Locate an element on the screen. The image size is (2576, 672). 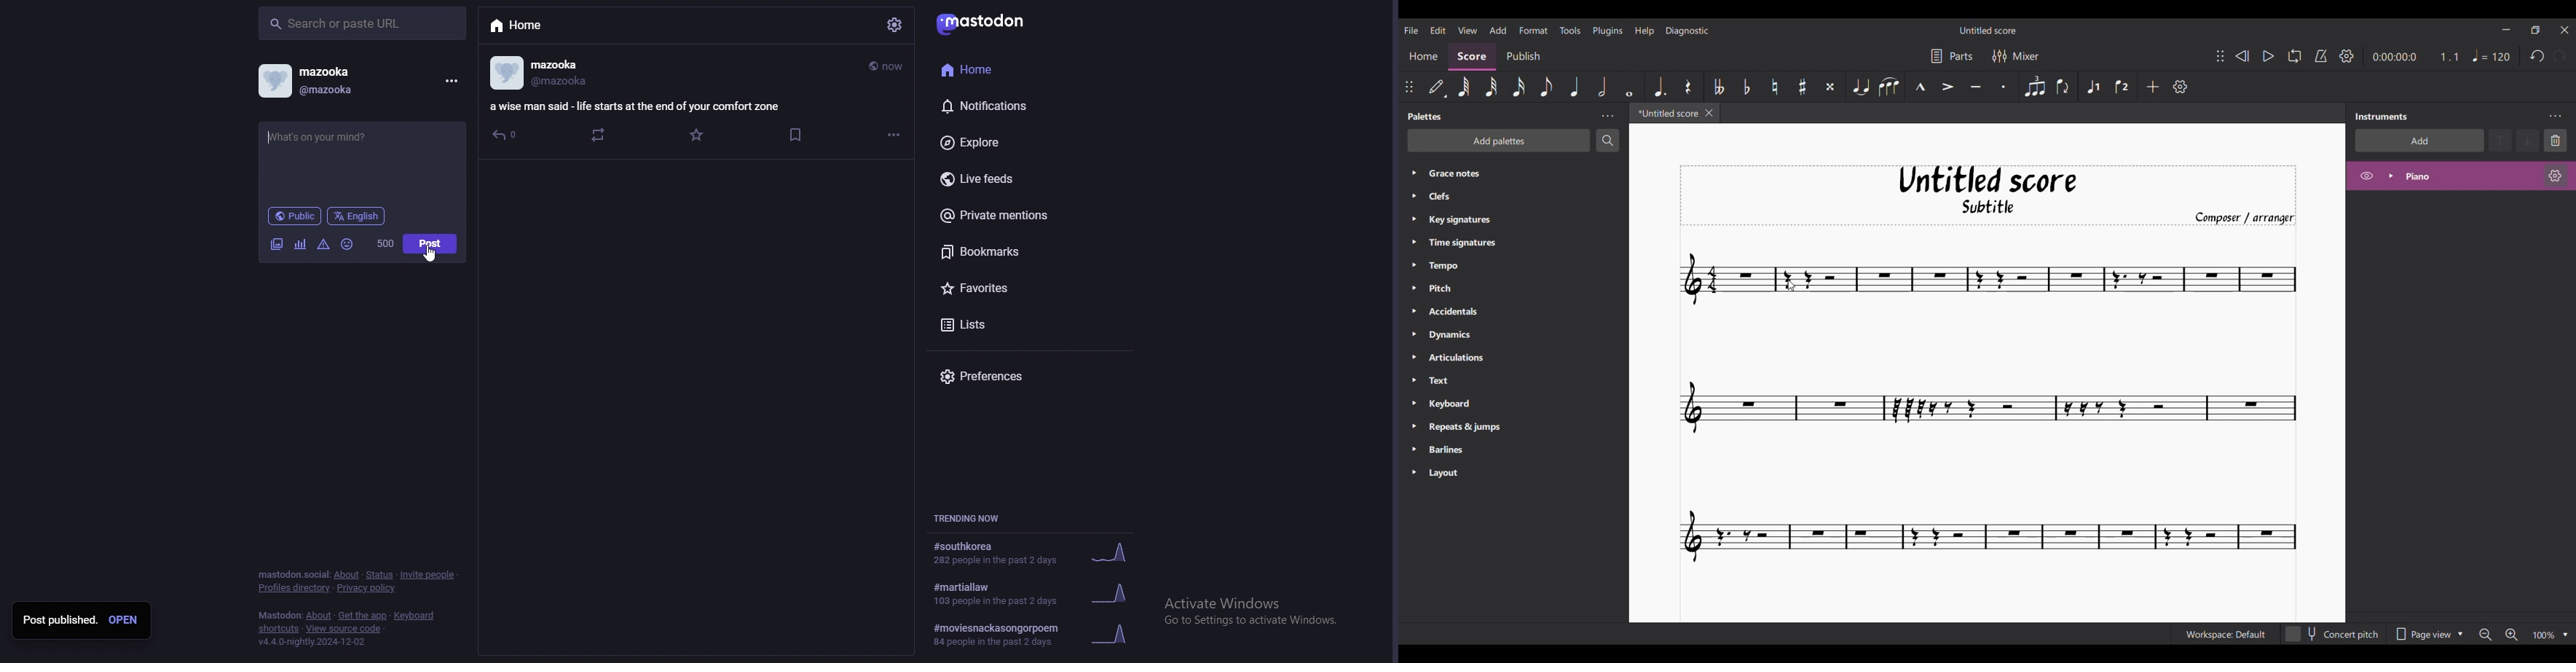
Workspace: Default is located at coordinates (2226, 634).